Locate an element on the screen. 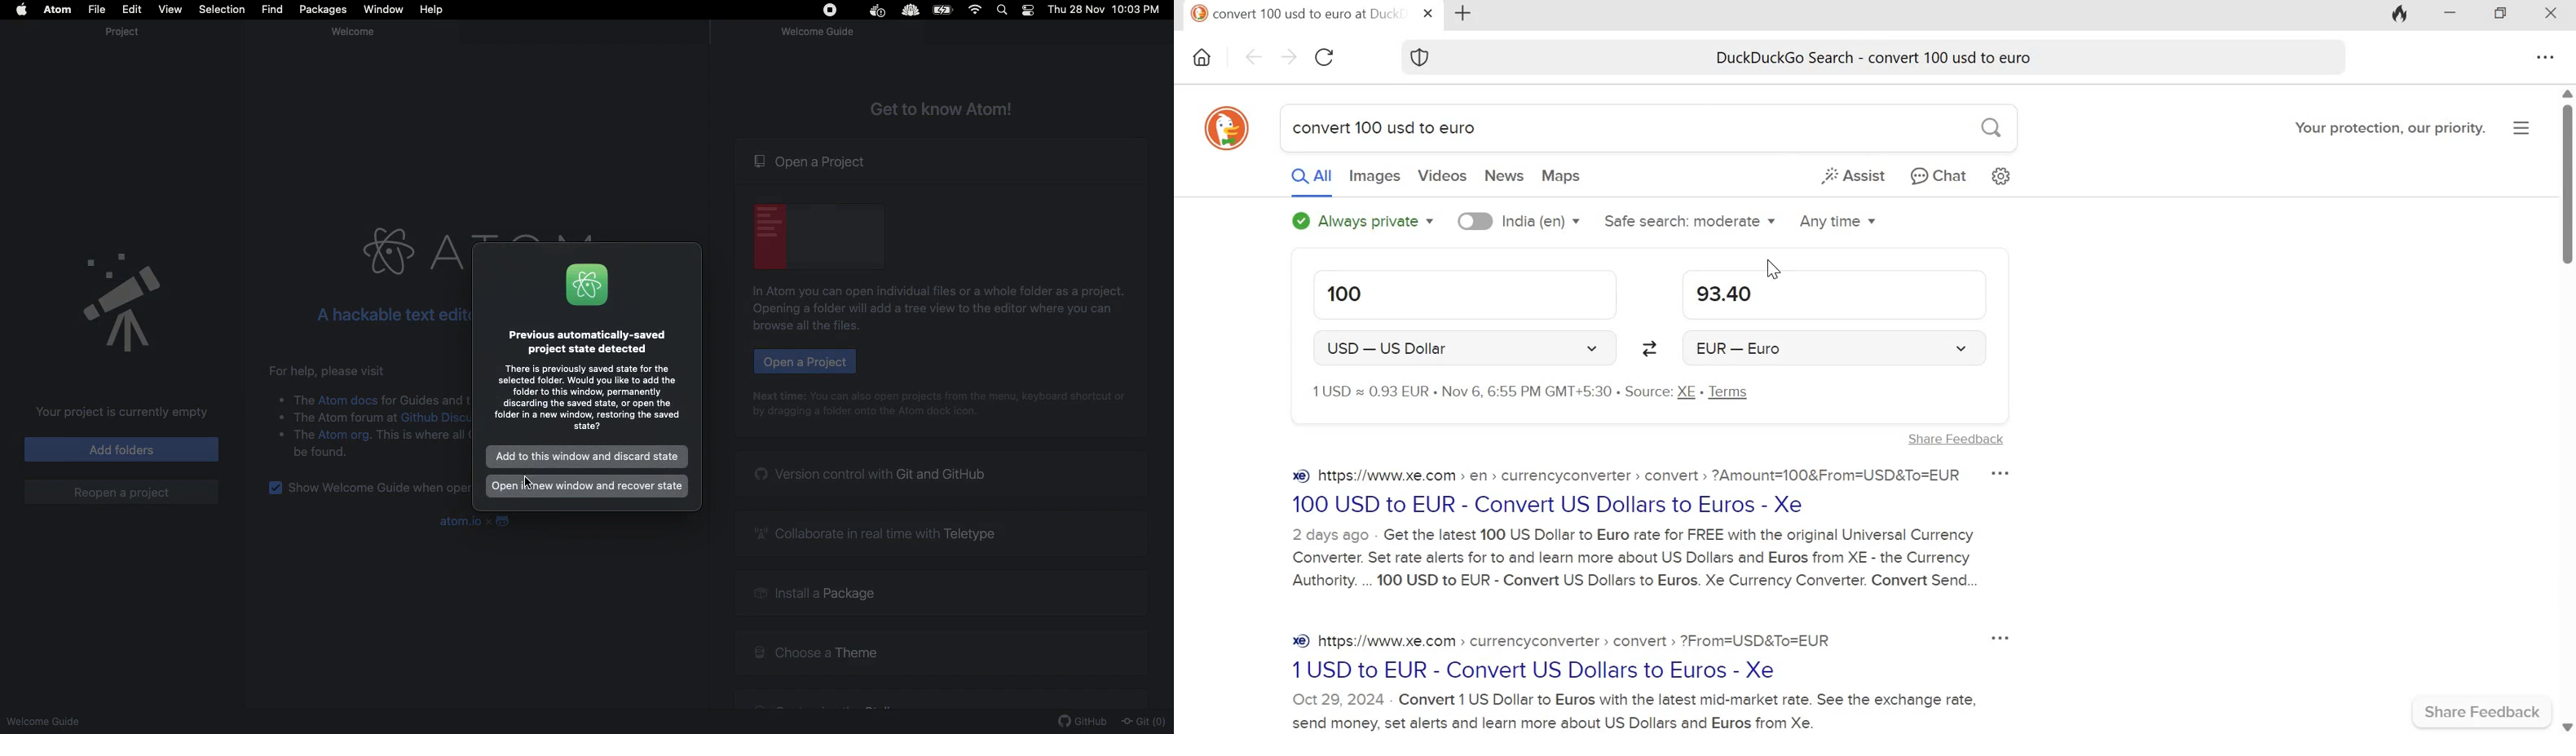 This screenshot has height=756, width=2576. Maximize is located at coordinates (46, 31).